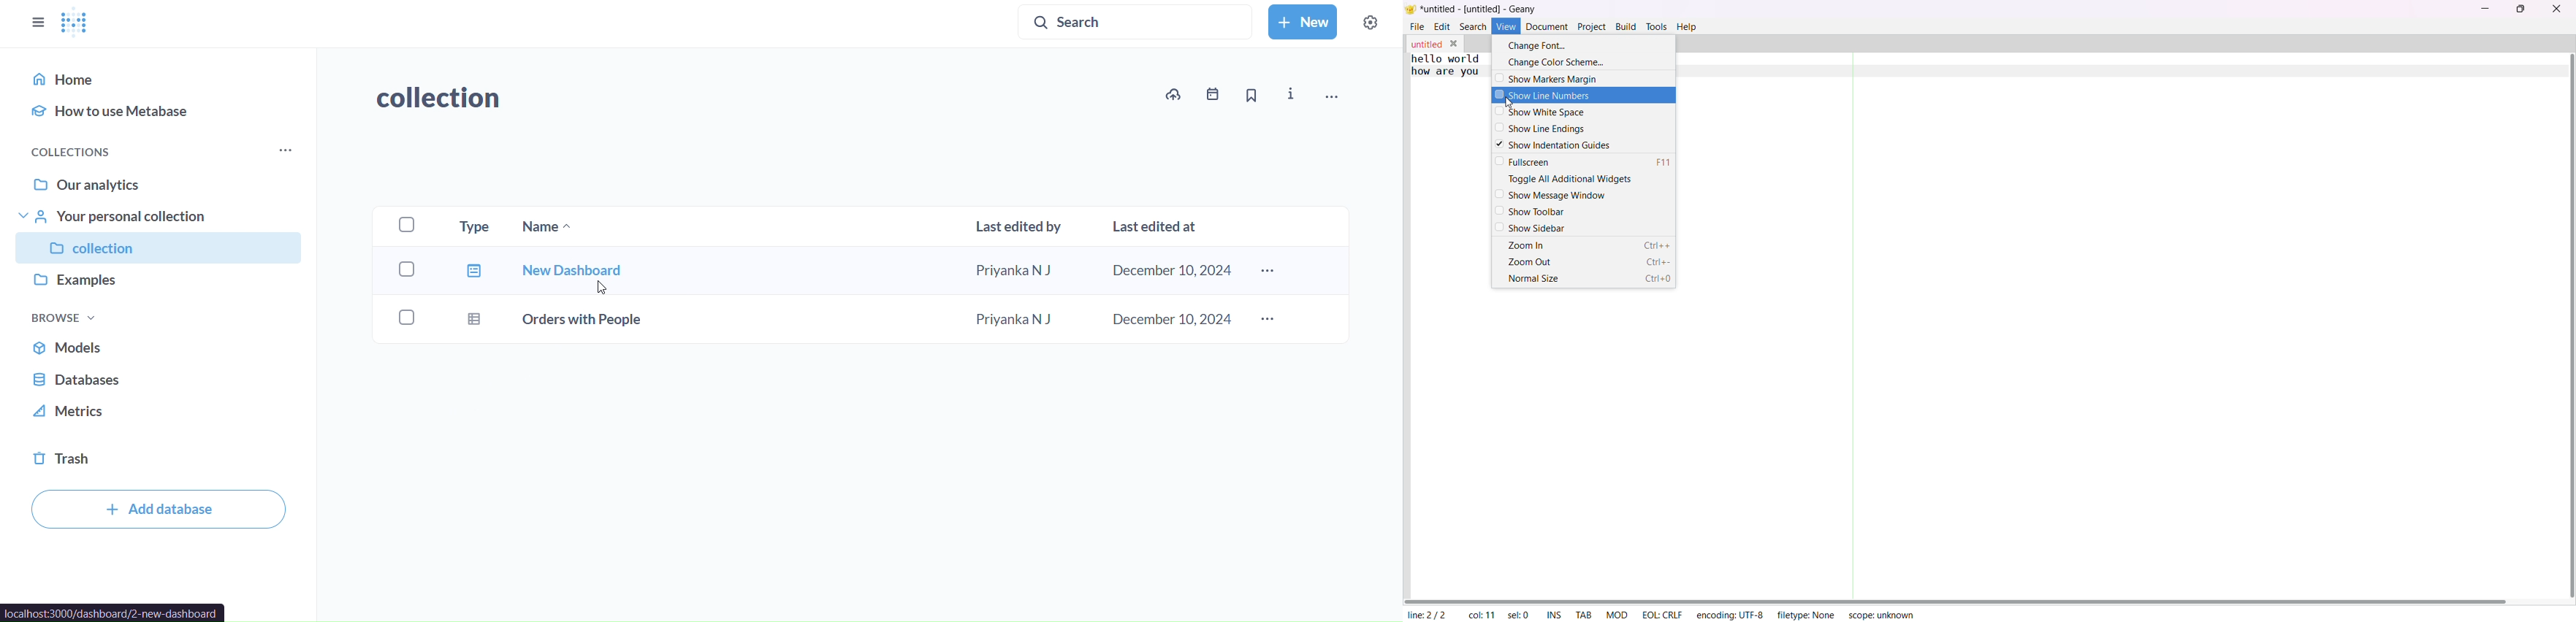 The width and height of the screenshot is (2576, 644). What do you see at coordinates (167, 215) in the screenshot?
I see `your personal collection` at bounding box center [167, 215].